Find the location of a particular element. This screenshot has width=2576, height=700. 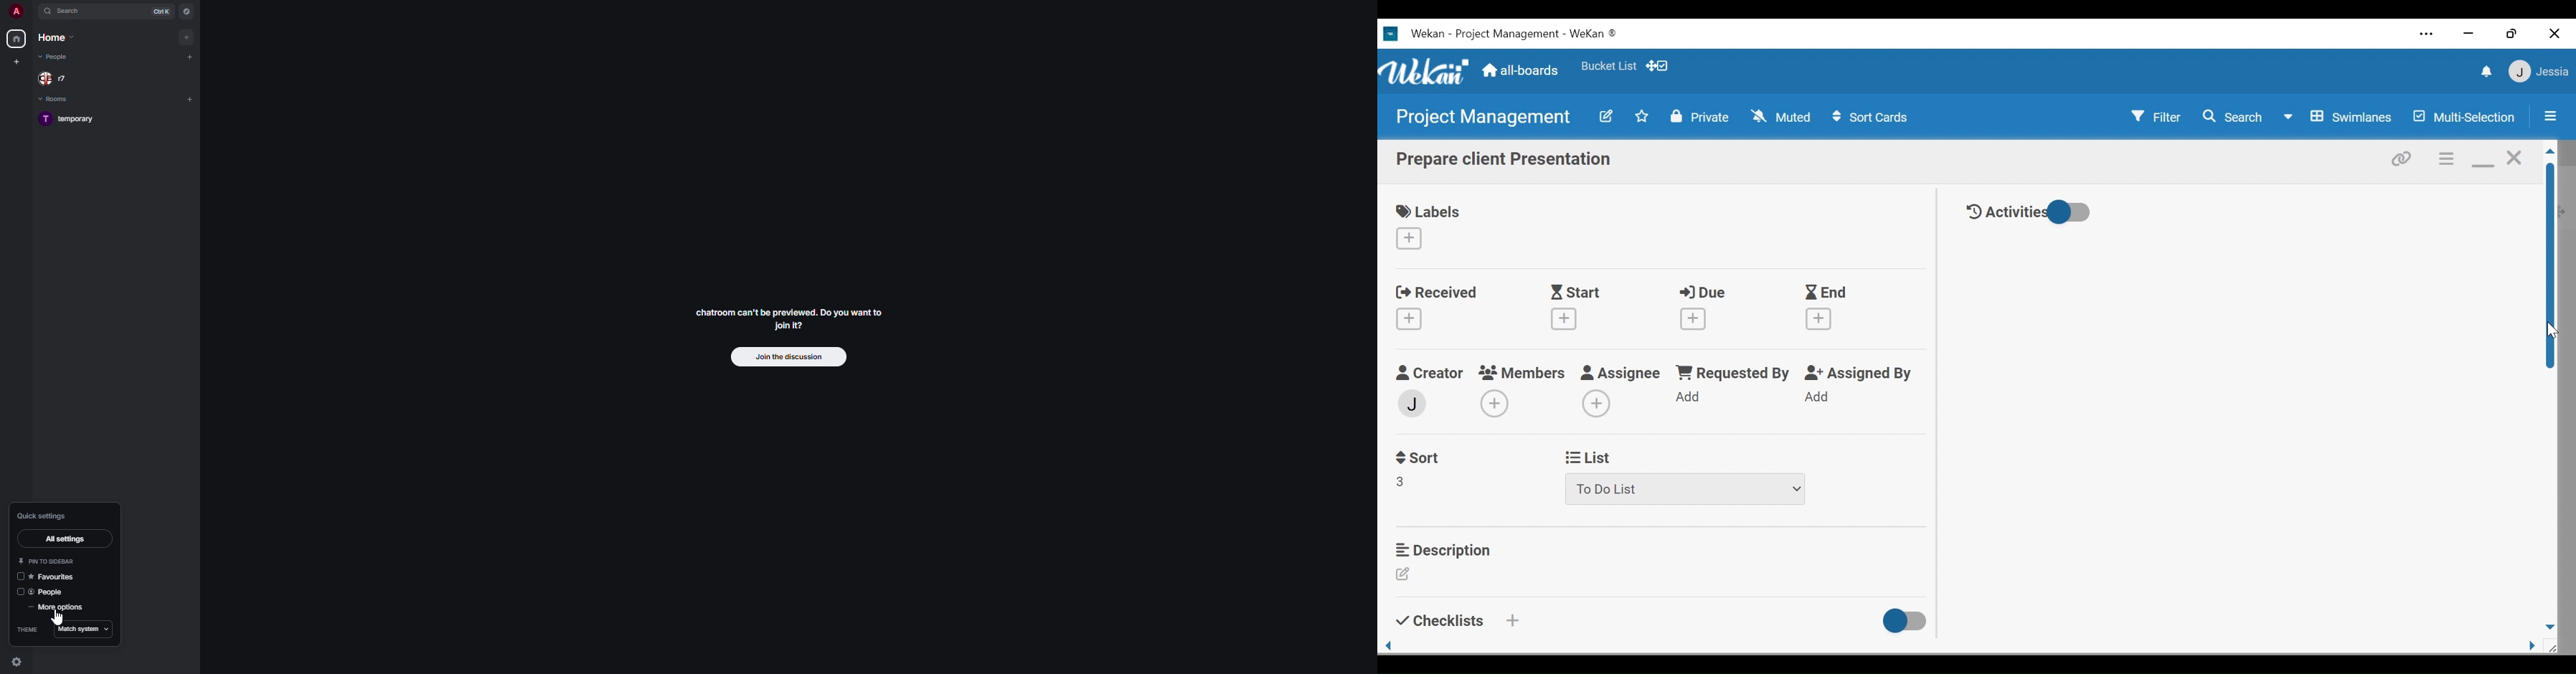

Card Name is located at coordinates (1502, 161).